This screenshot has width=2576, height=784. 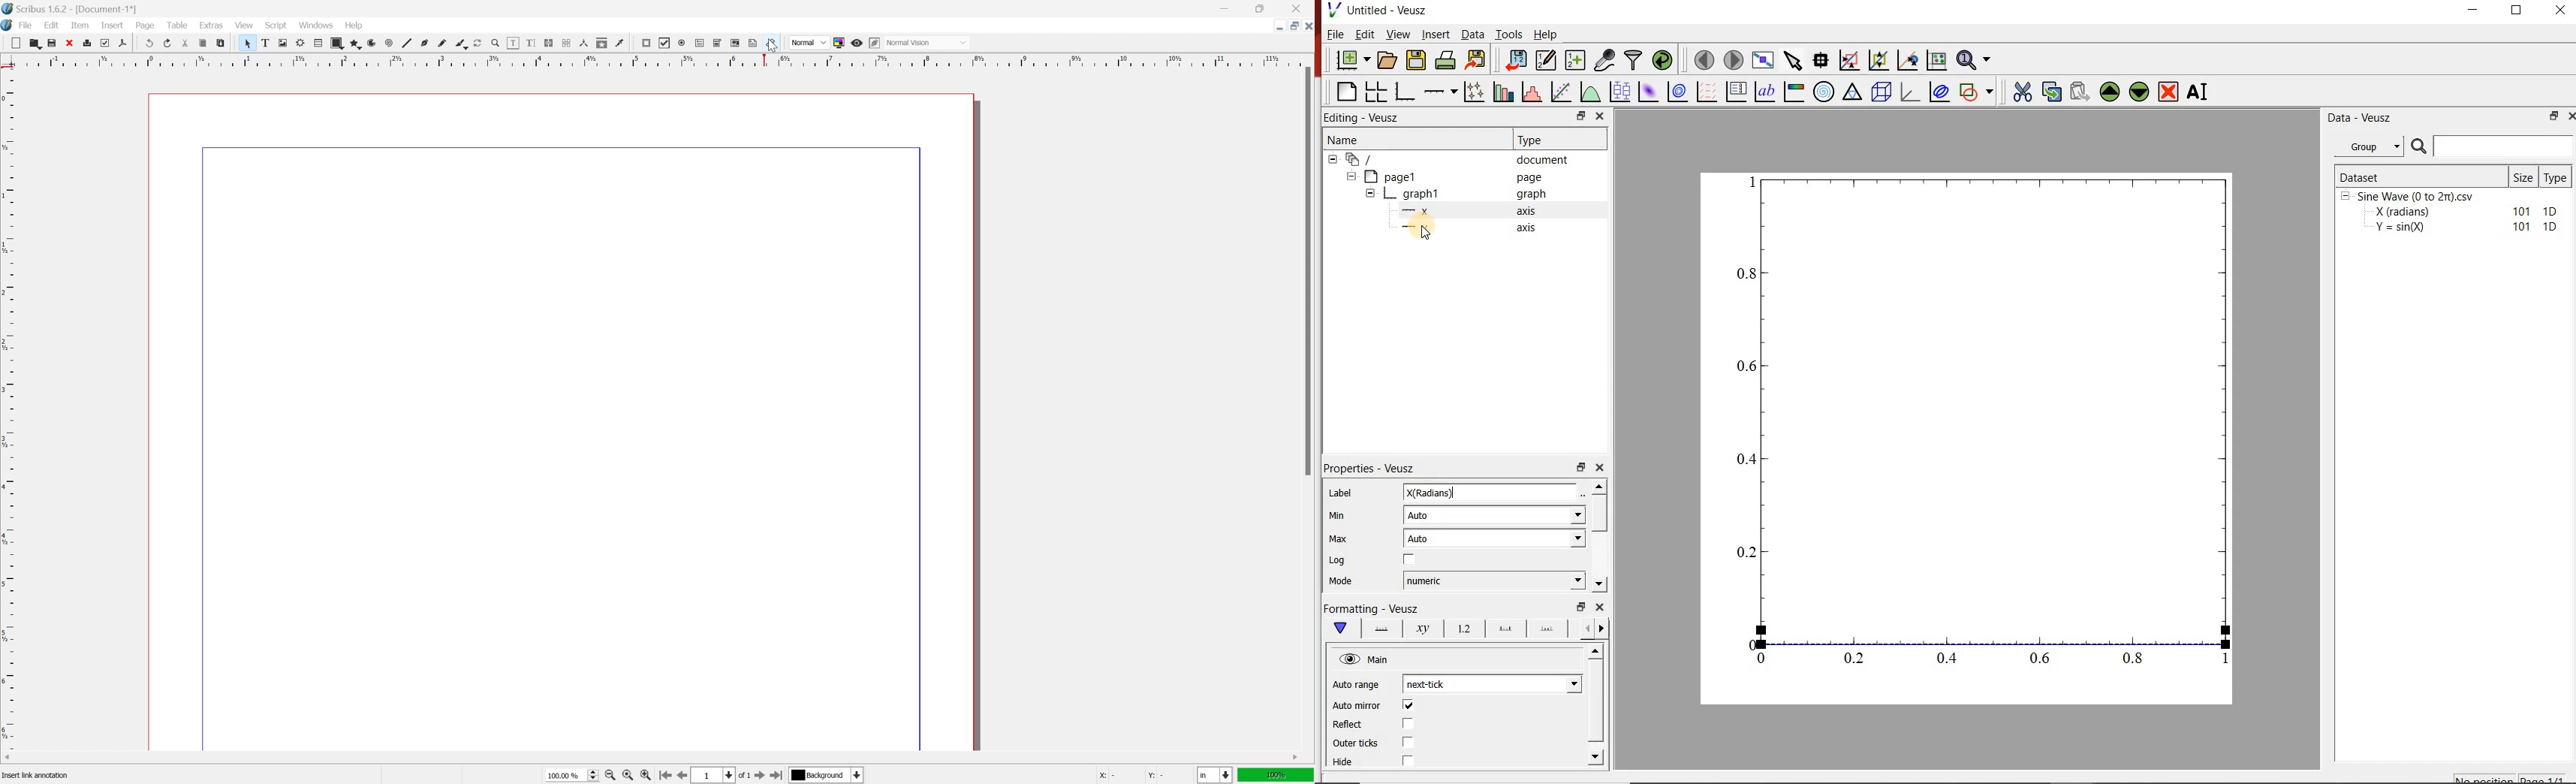 I want to click on select current unit, so click(x=1215, y=775).